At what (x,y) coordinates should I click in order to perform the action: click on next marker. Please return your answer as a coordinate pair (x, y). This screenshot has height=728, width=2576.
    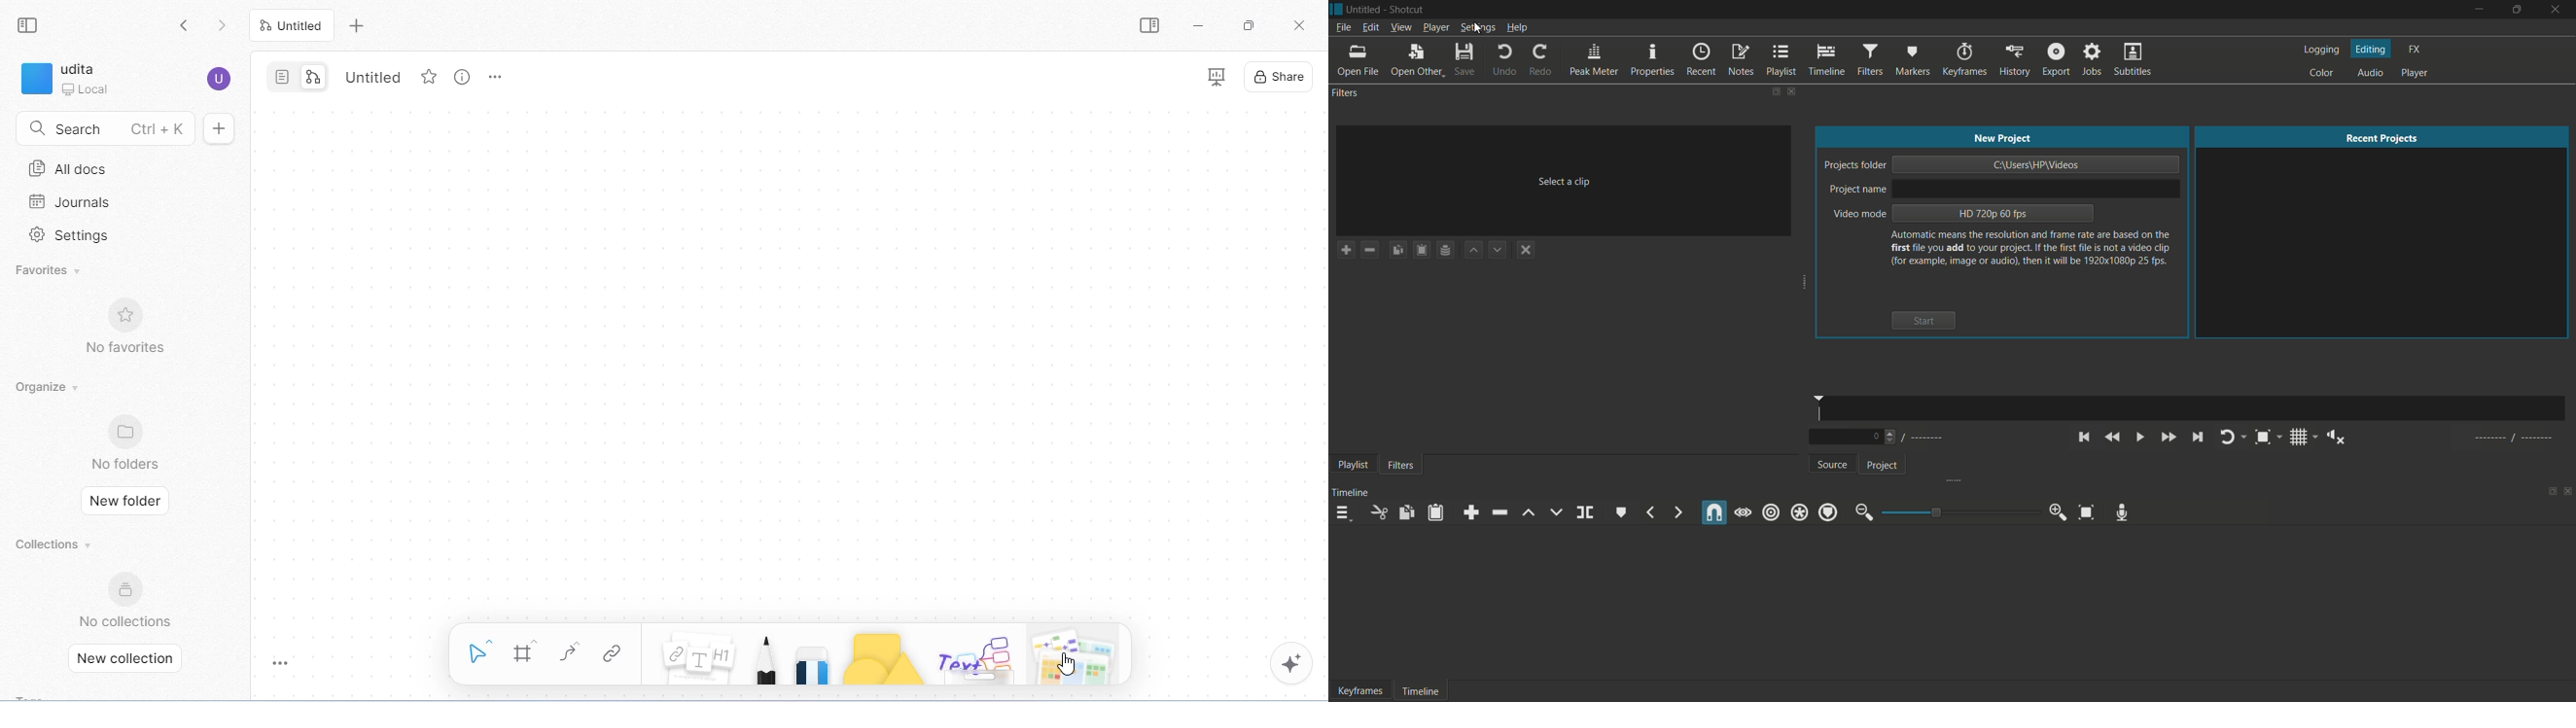
    Looking at the image, I should click on (1676, 512).